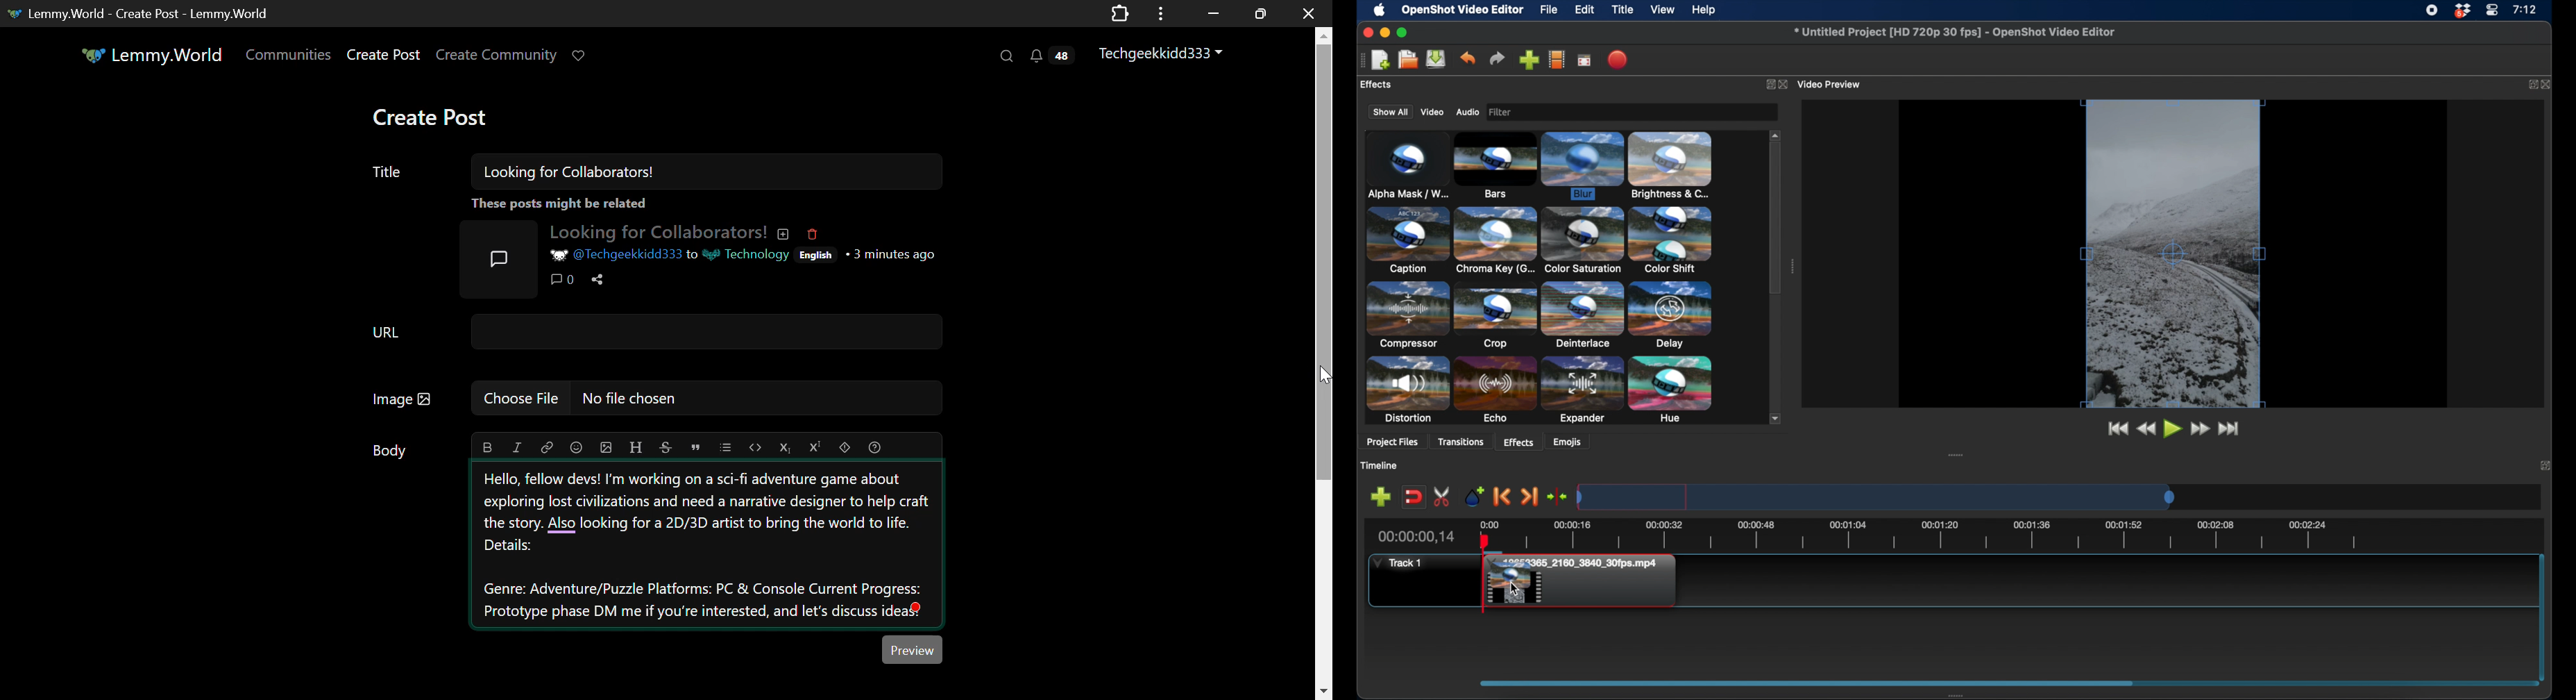 The image size is (2576, 700). Describe the element at coordinates (576, 447) in the screenshot. I see `emoji` at that location.